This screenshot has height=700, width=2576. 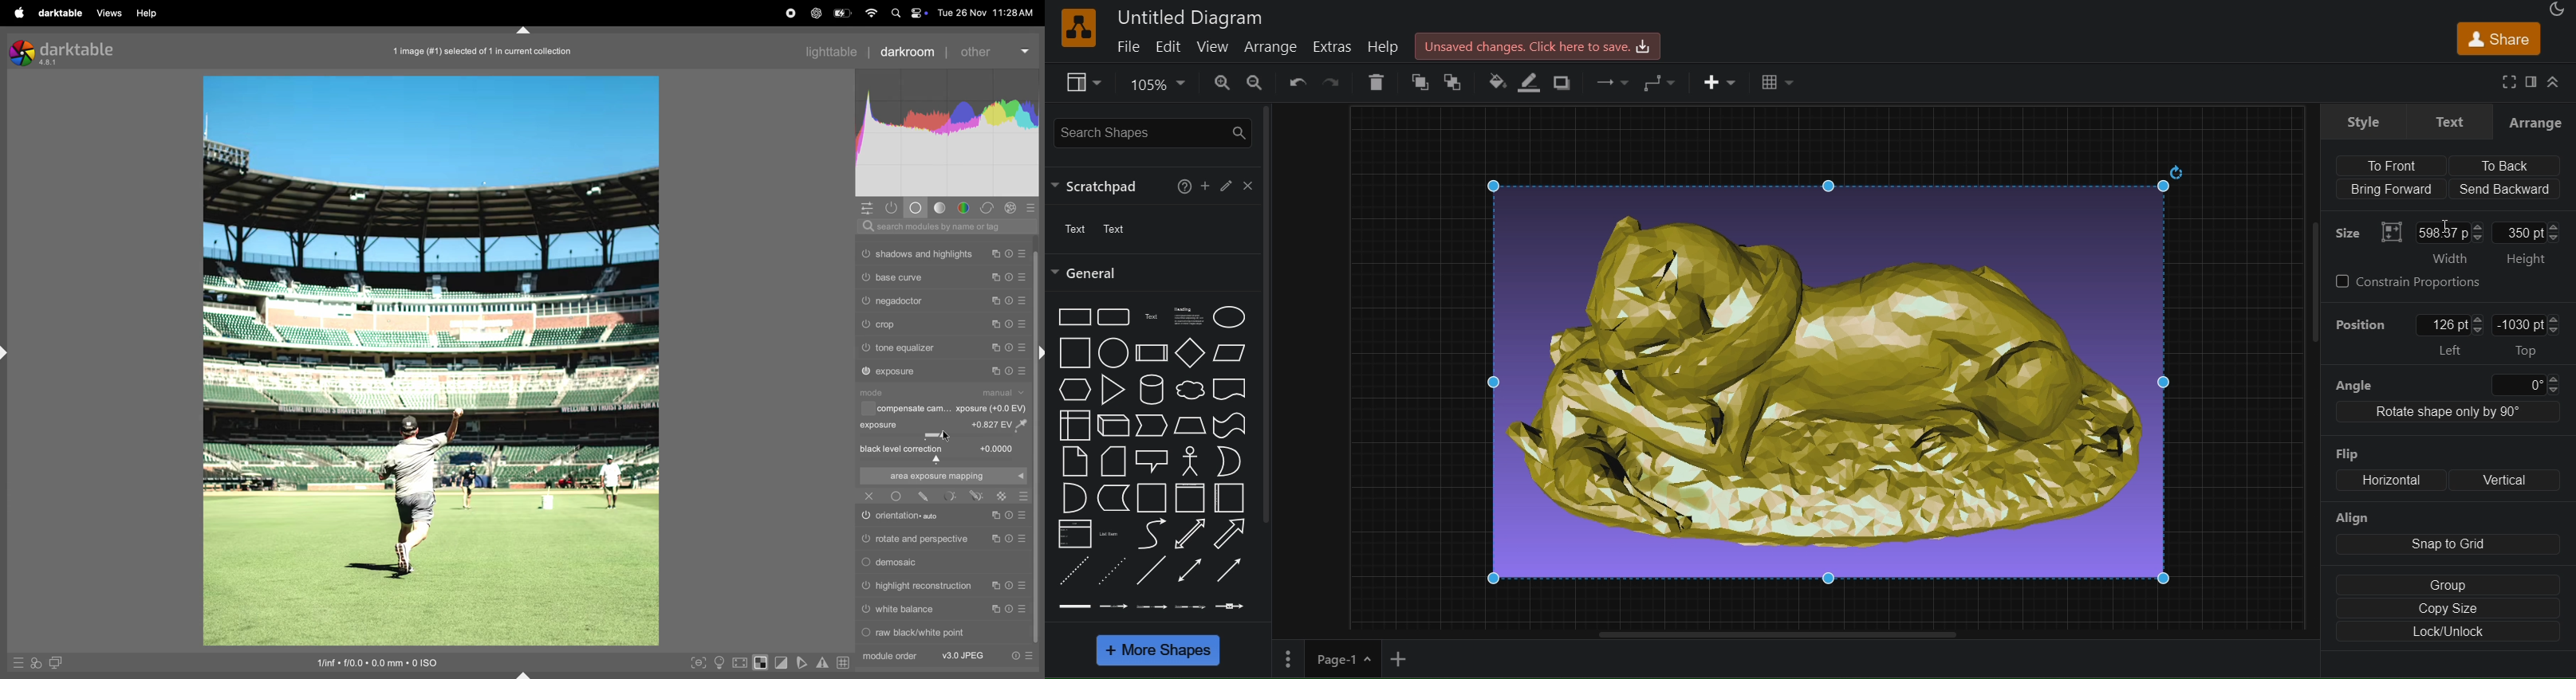 I want to click on Size, so click(x=2346, y=234).